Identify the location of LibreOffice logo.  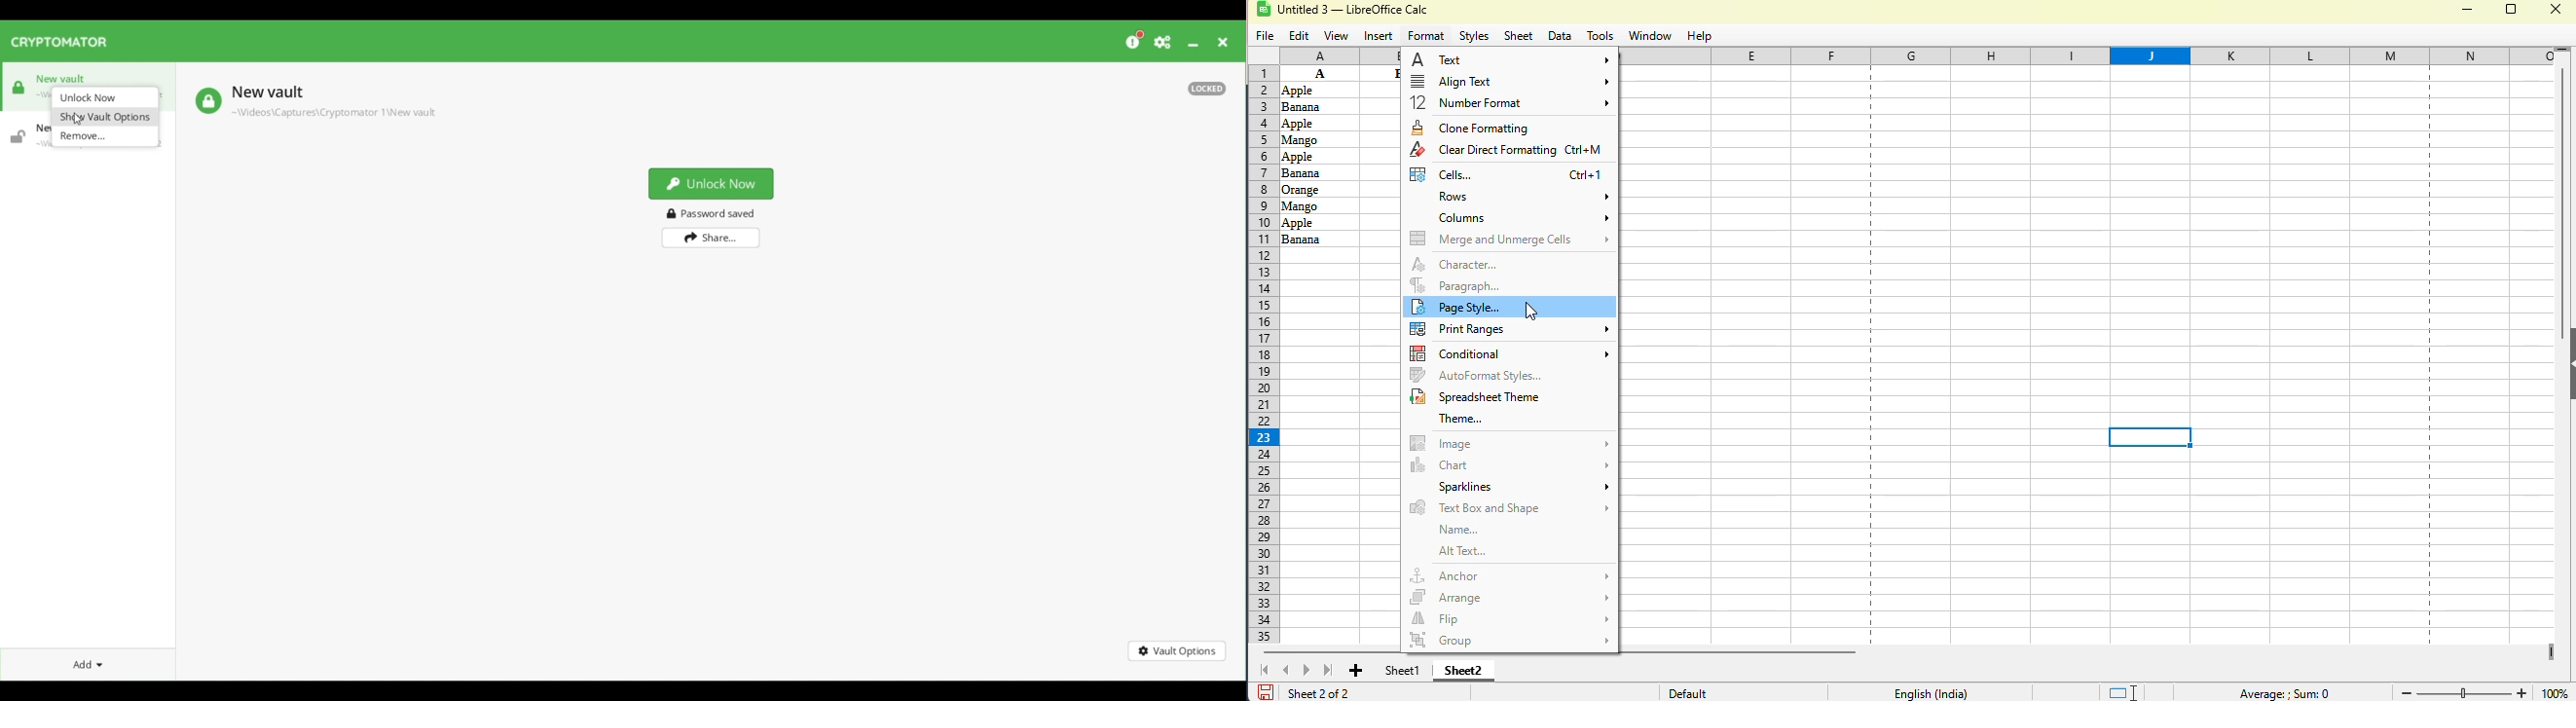
(1274, 9).